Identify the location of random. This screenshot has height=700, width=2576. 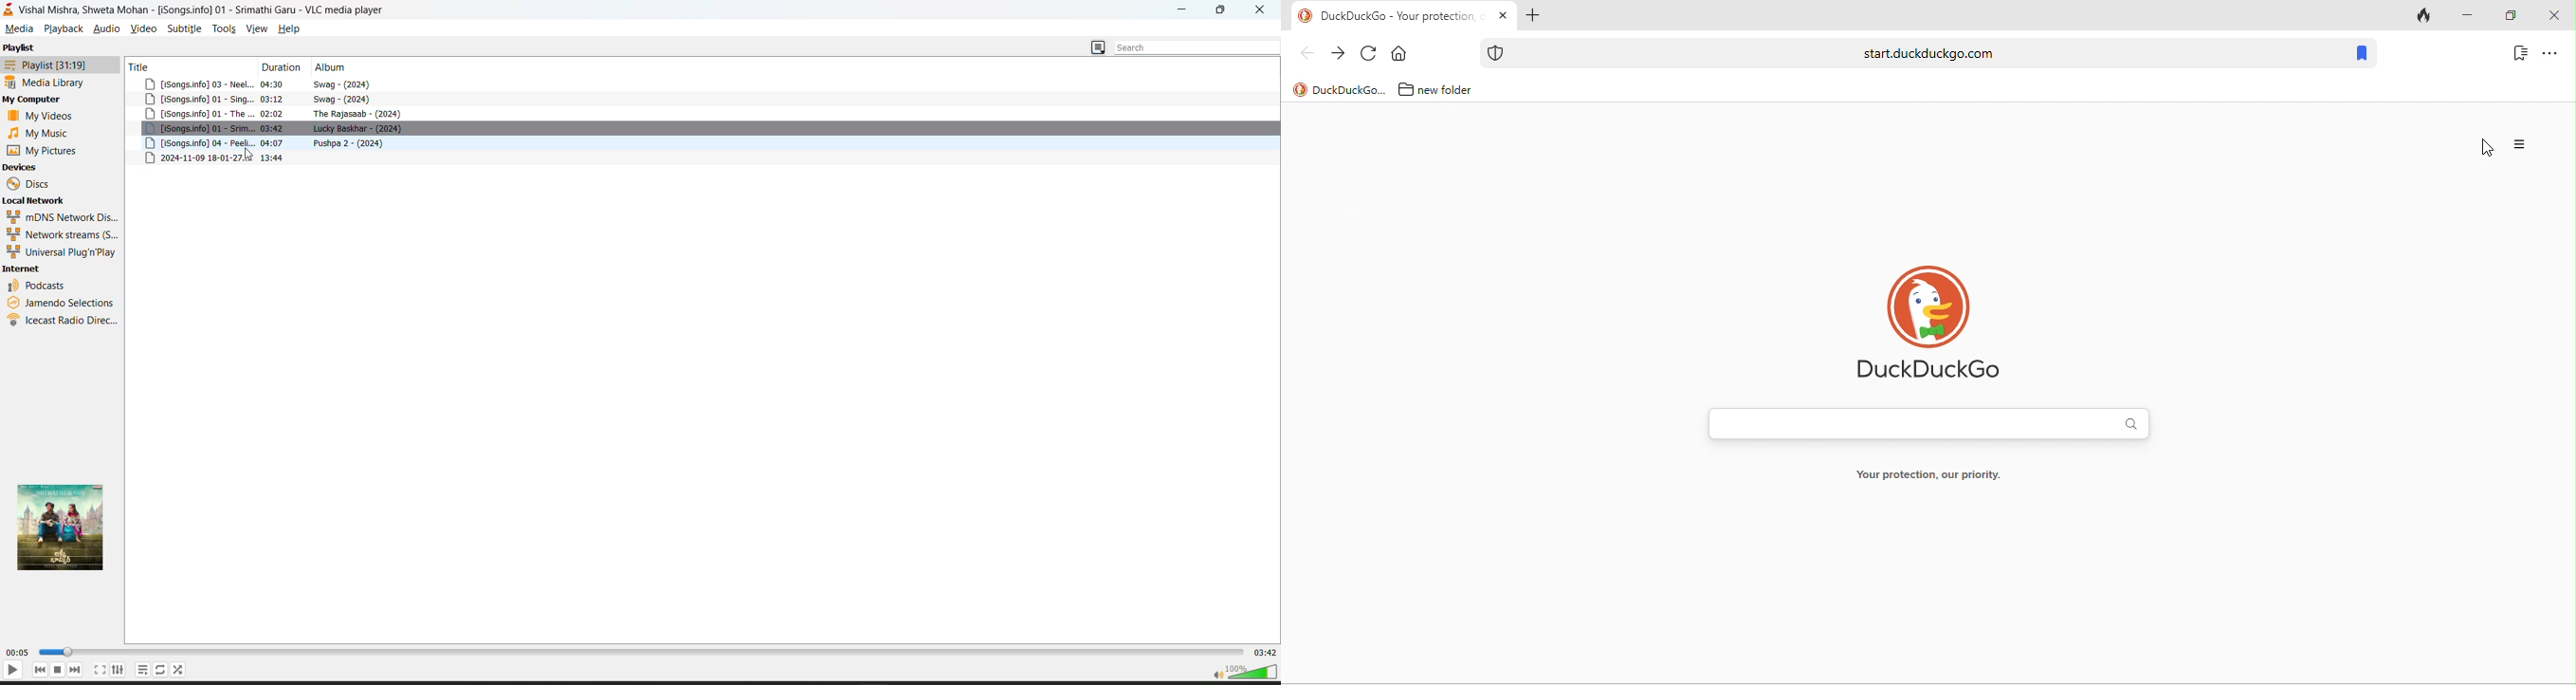
(181, 670).